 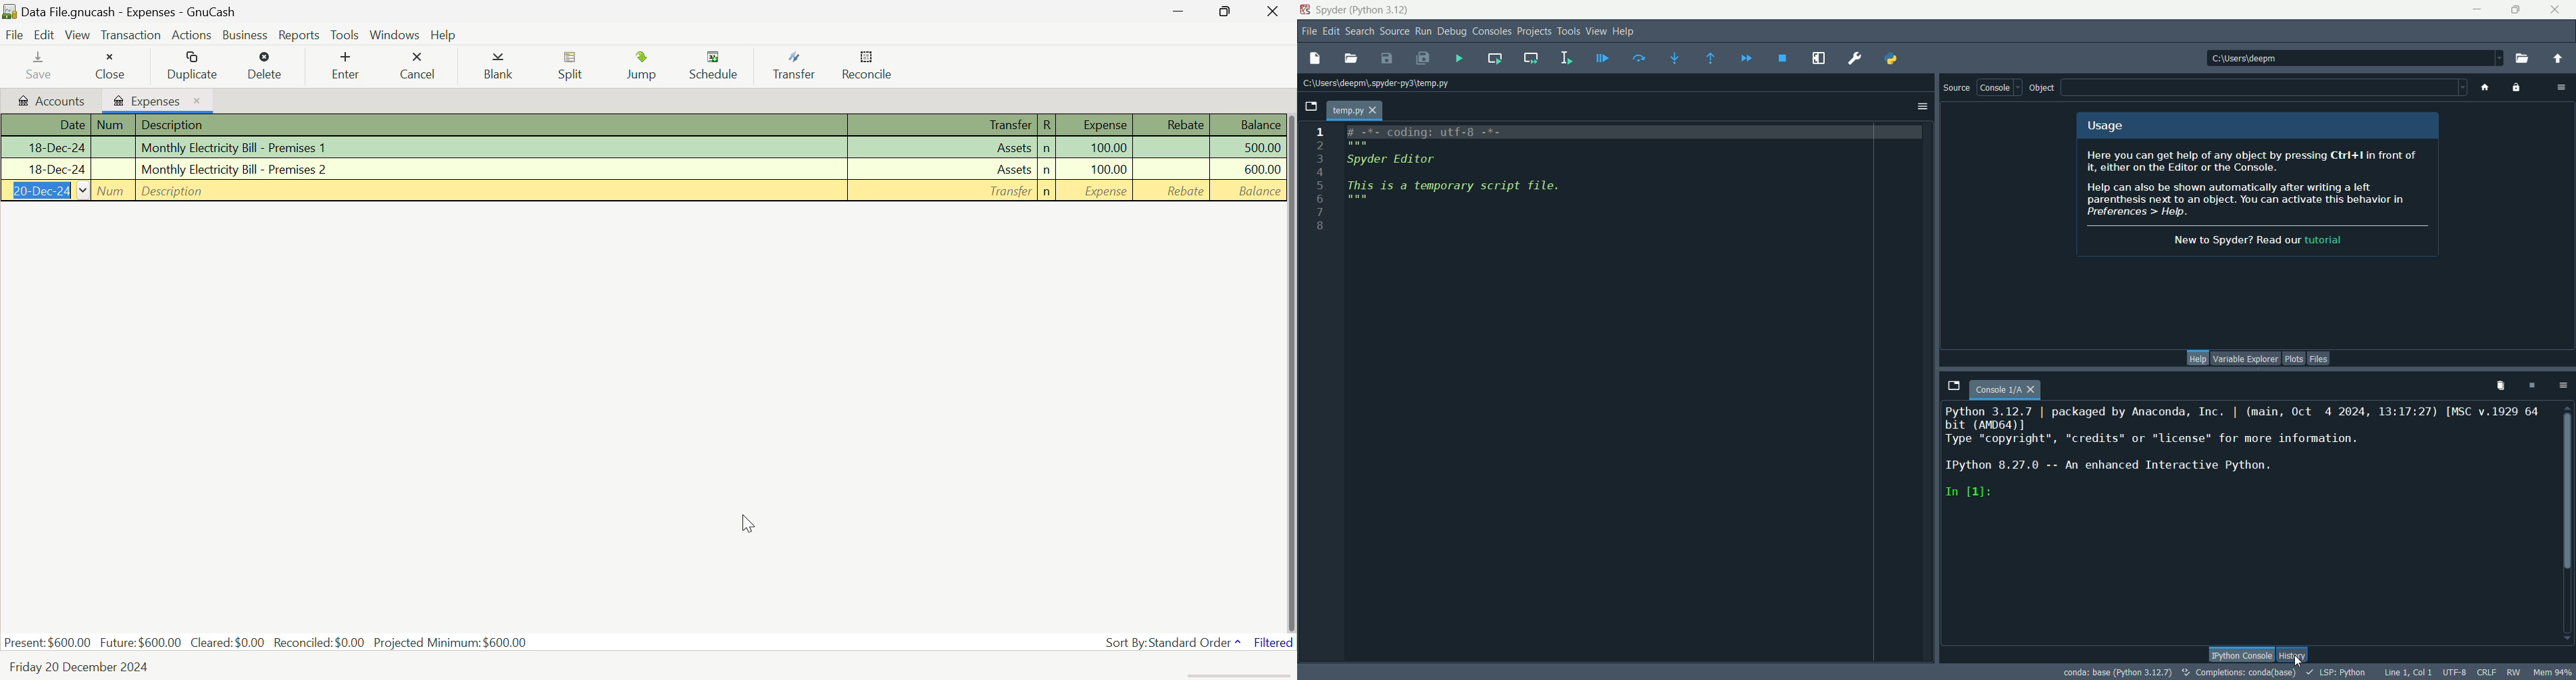 I want to click on n, so click(x=1046, y=193).